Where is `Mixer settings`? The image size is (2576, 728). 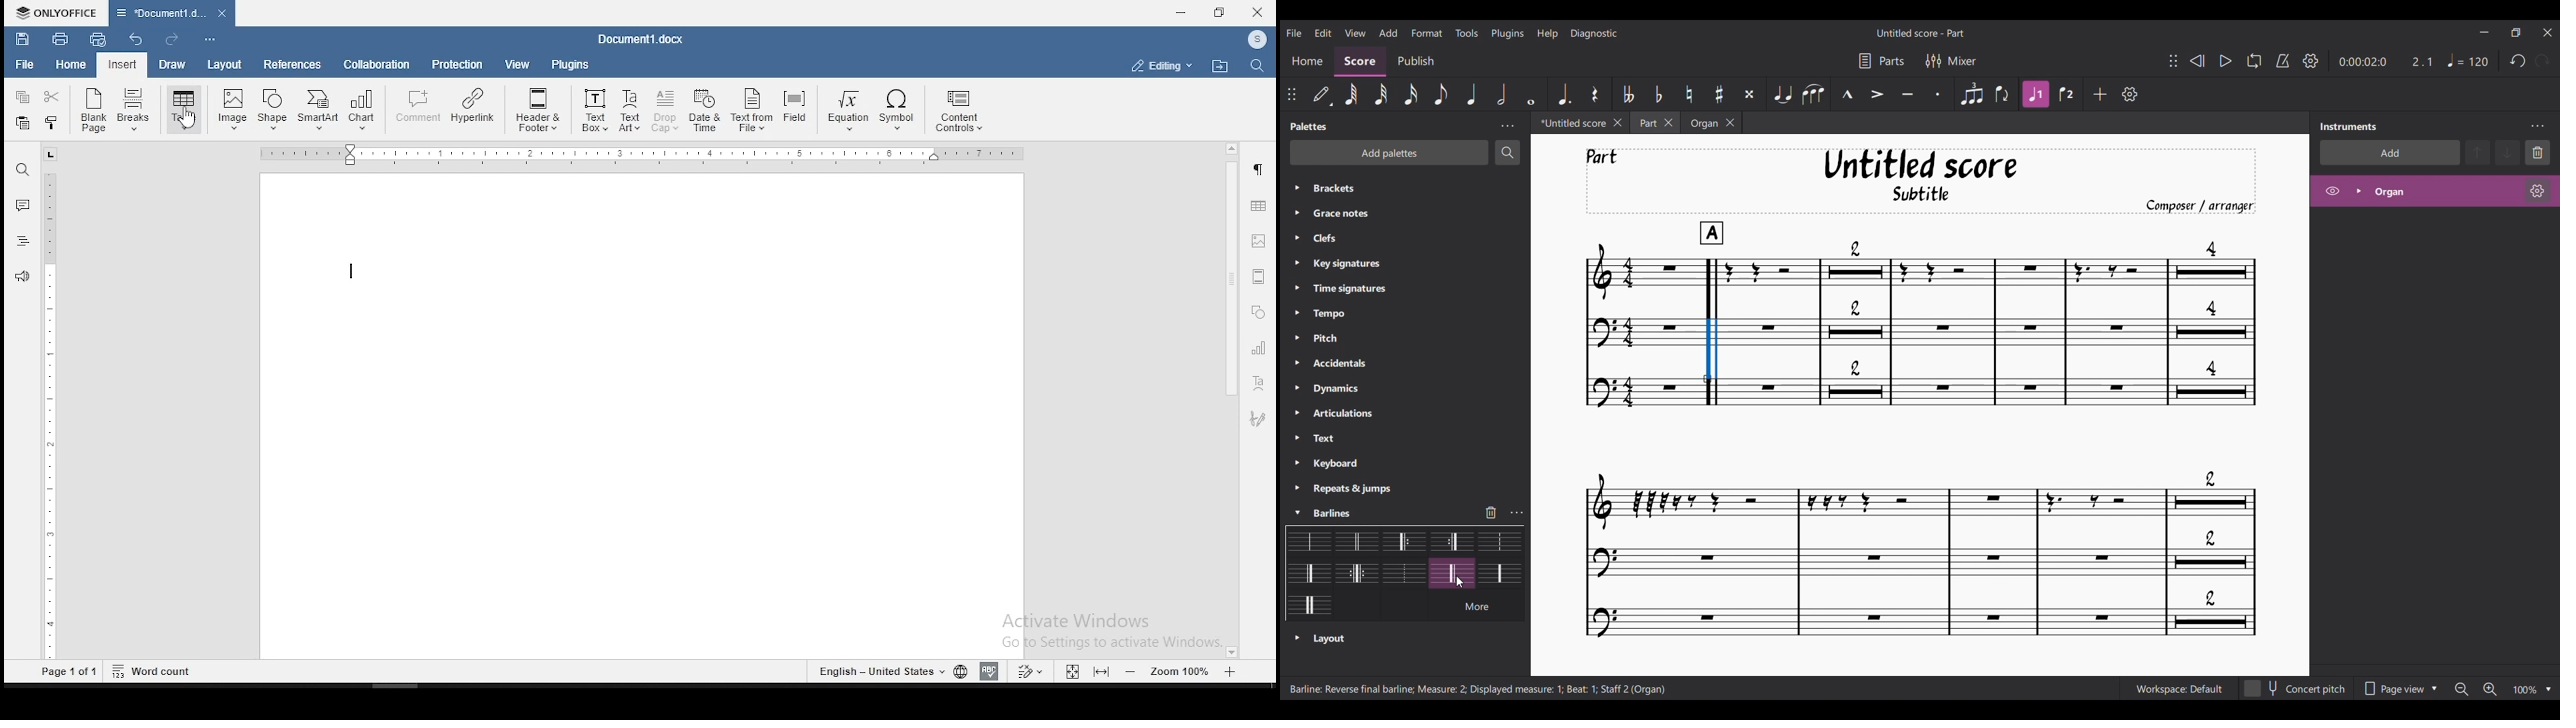 Mixer settings is located at coordinates (1951, 61).